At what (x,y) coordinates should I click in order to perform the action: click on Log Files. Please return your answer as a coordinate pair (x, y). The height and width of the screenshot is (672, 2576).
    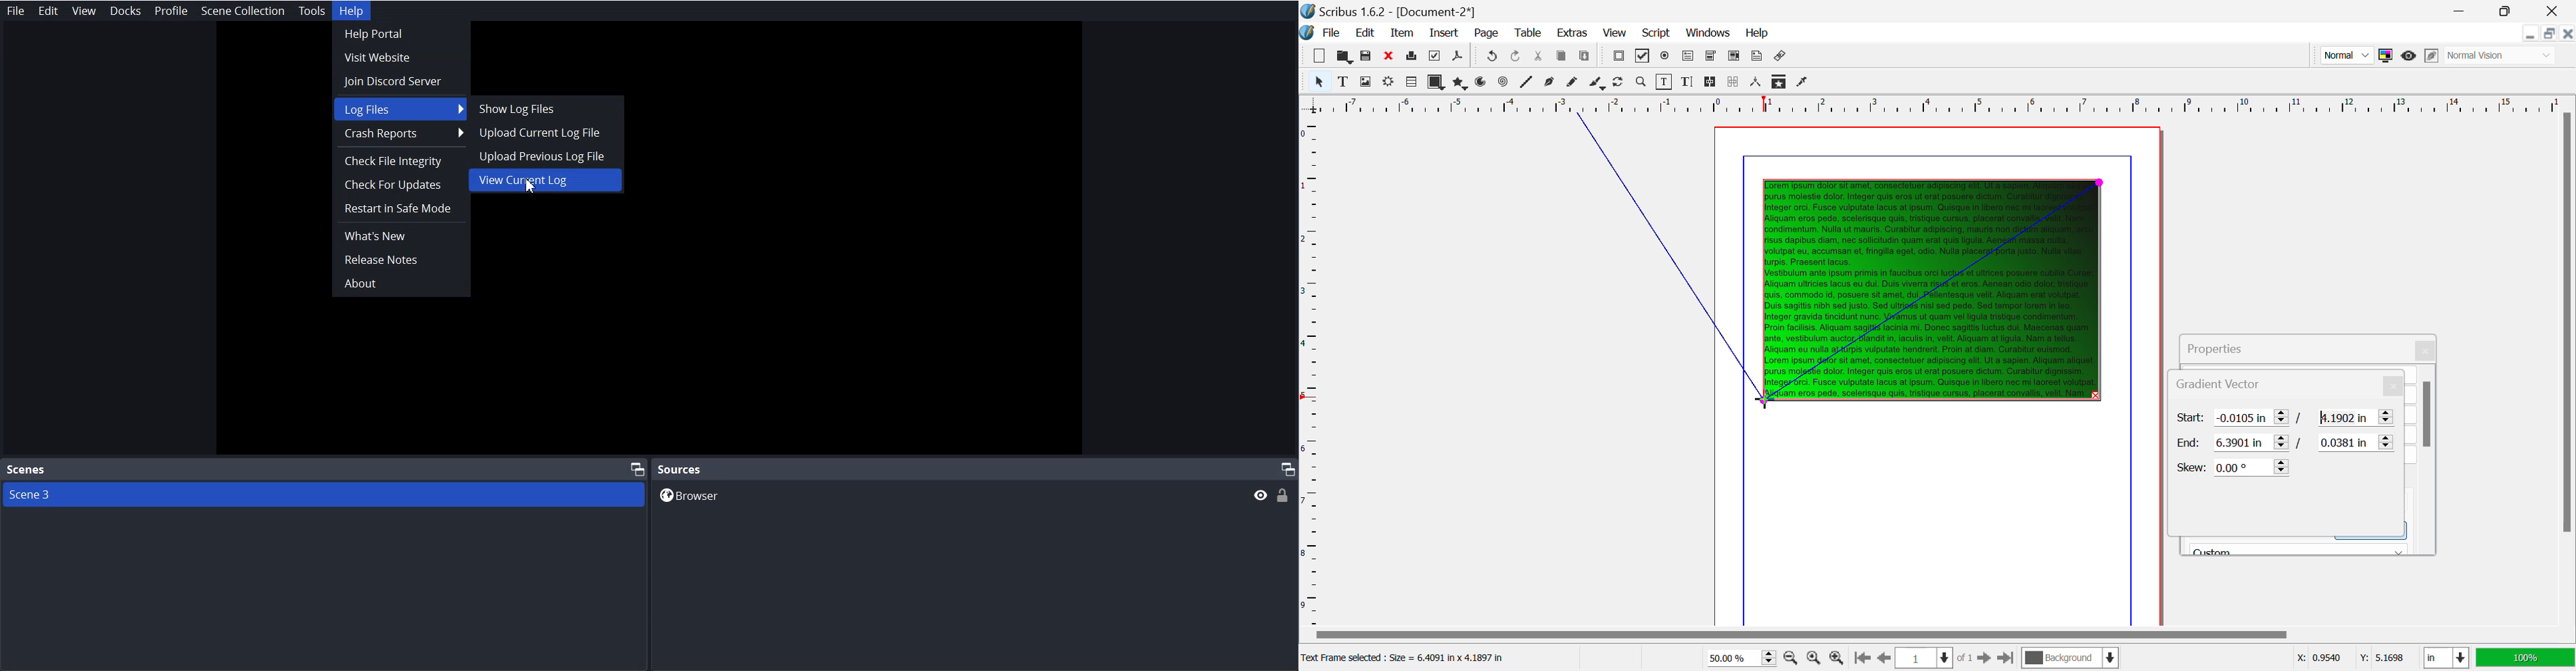
    Looking at the image, I should click on (400, 108).